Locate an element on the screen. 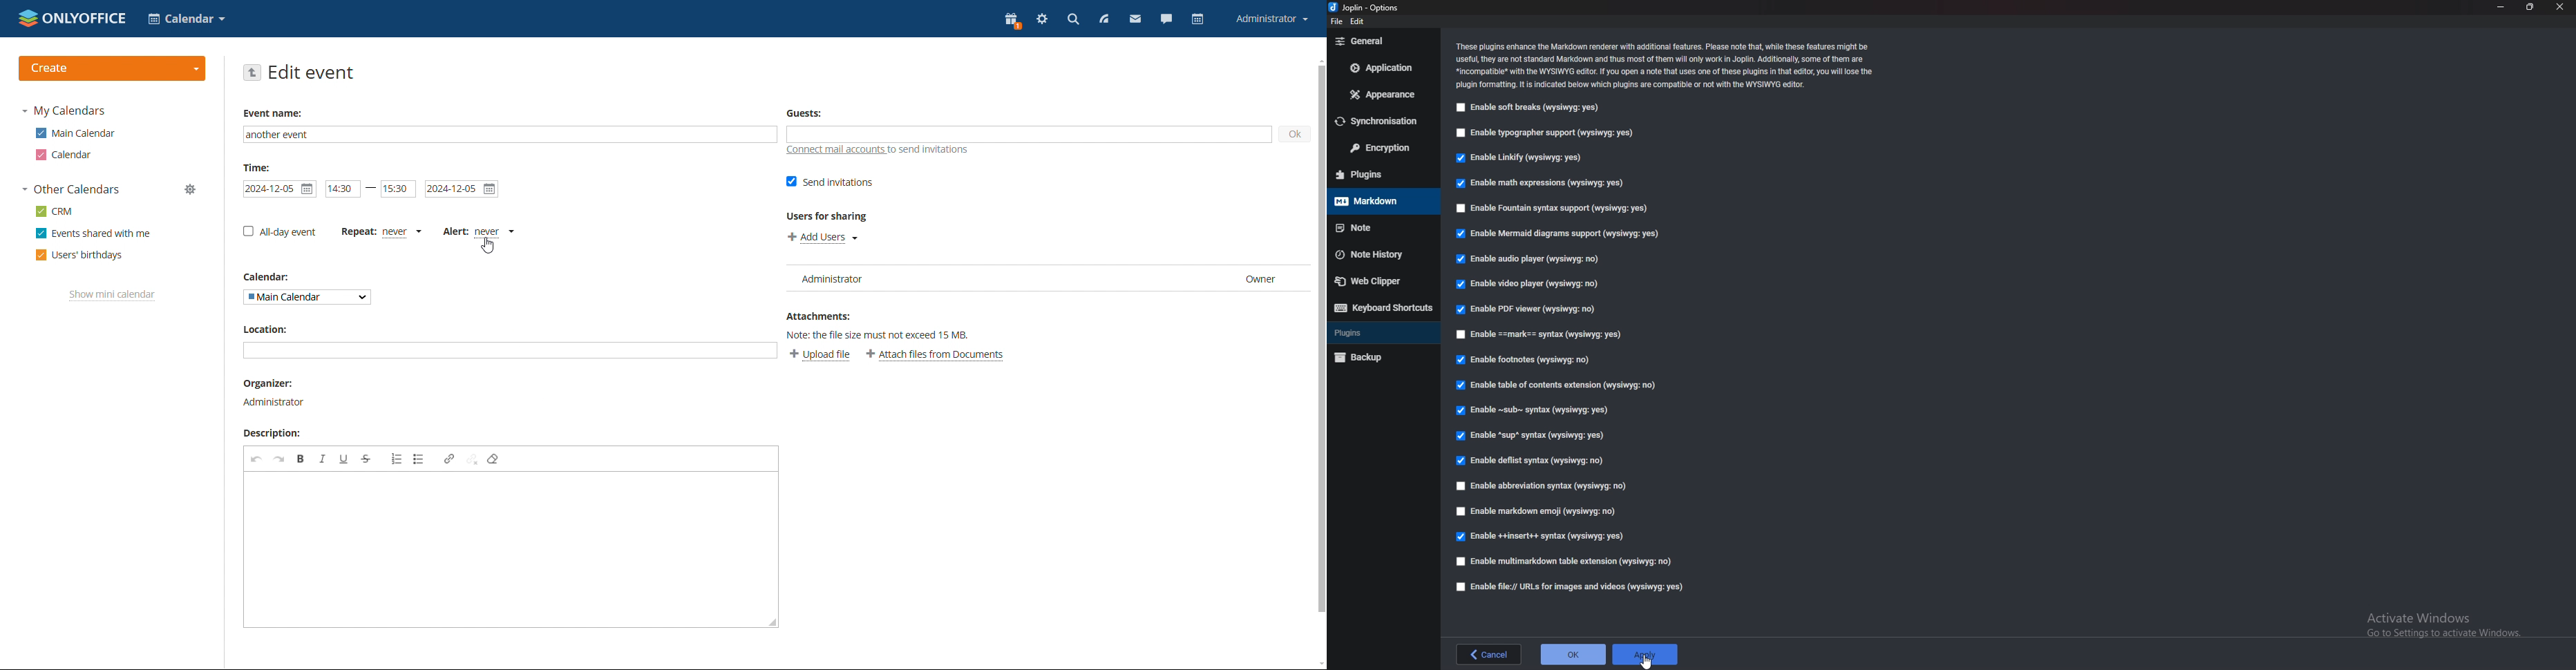 The image size is (2576, 672). Enable Mark Syntax is located at coordinates (1540, 334).